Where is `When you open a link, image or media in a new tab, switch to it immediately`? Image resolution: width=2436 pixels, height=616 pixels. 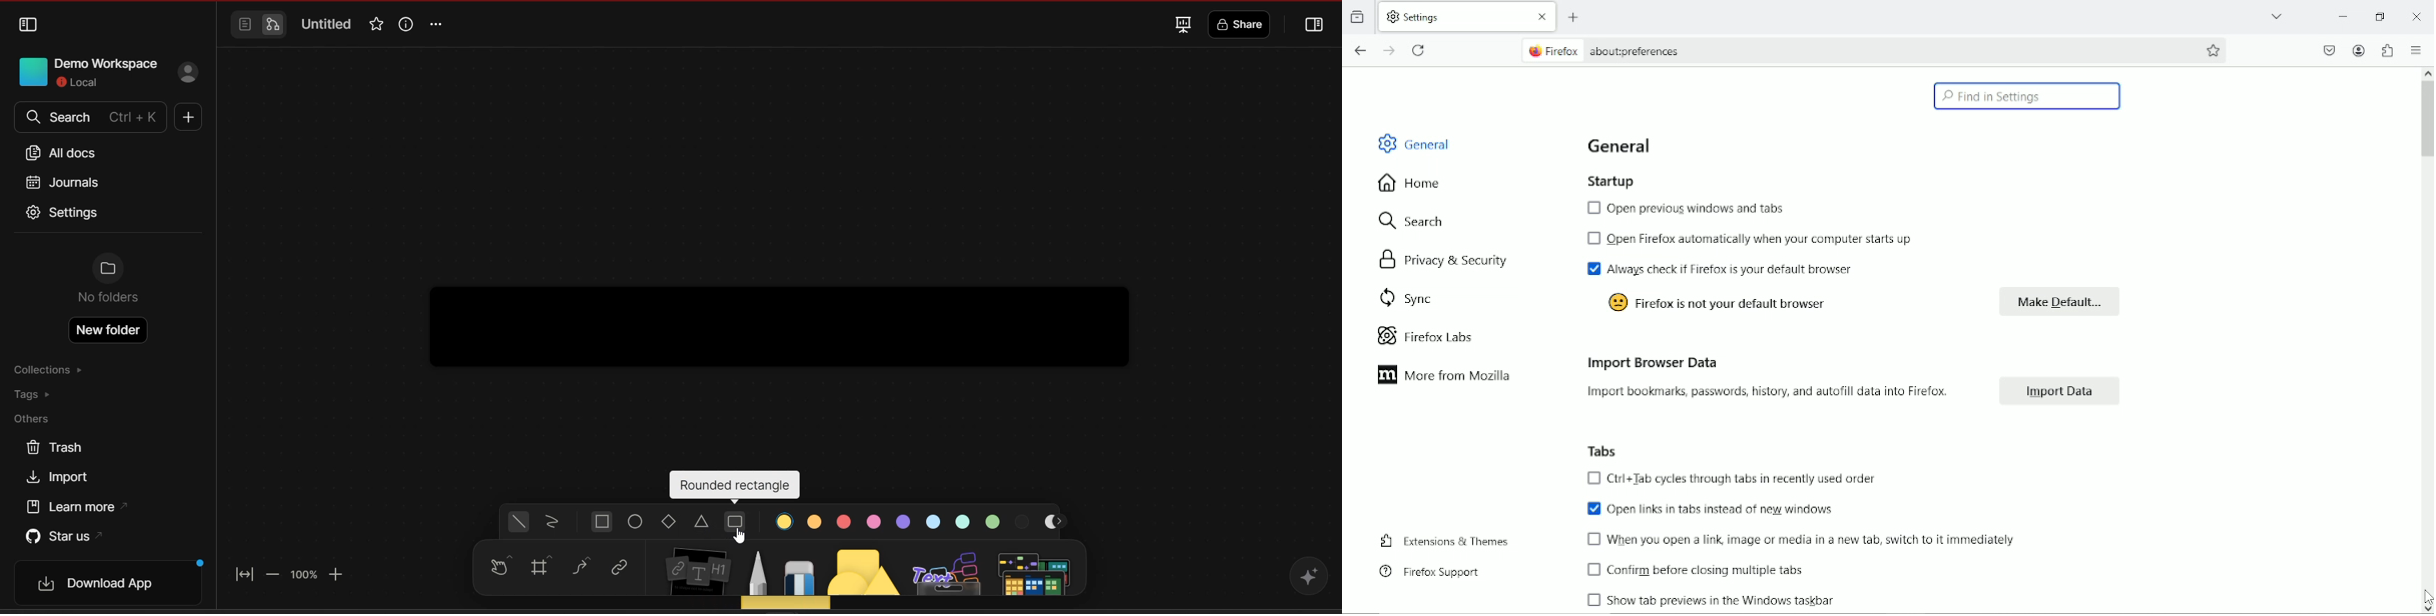 When you open a link, image or media in a new tab, switch to it immediately is located at coordinates (1799, 540).